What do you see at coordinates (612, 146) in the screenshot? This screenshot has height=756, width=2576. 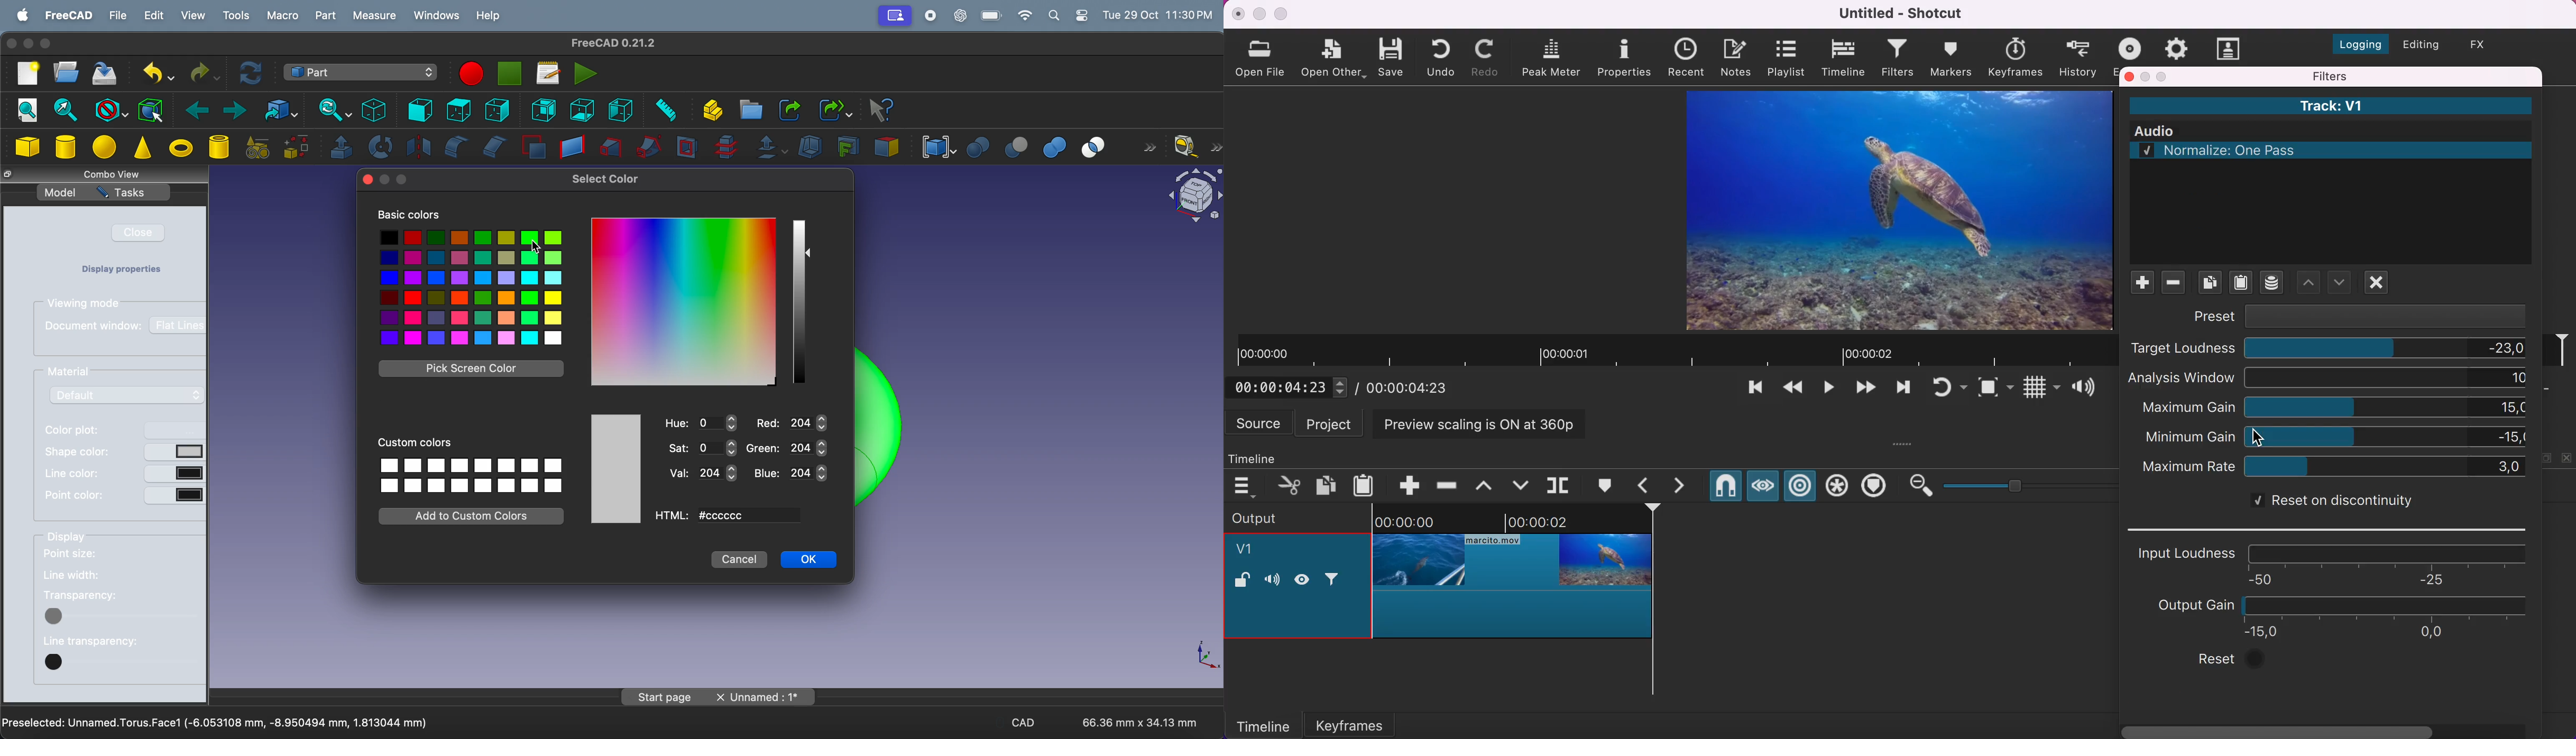 I see `loft` at bounding box center [612, 146].